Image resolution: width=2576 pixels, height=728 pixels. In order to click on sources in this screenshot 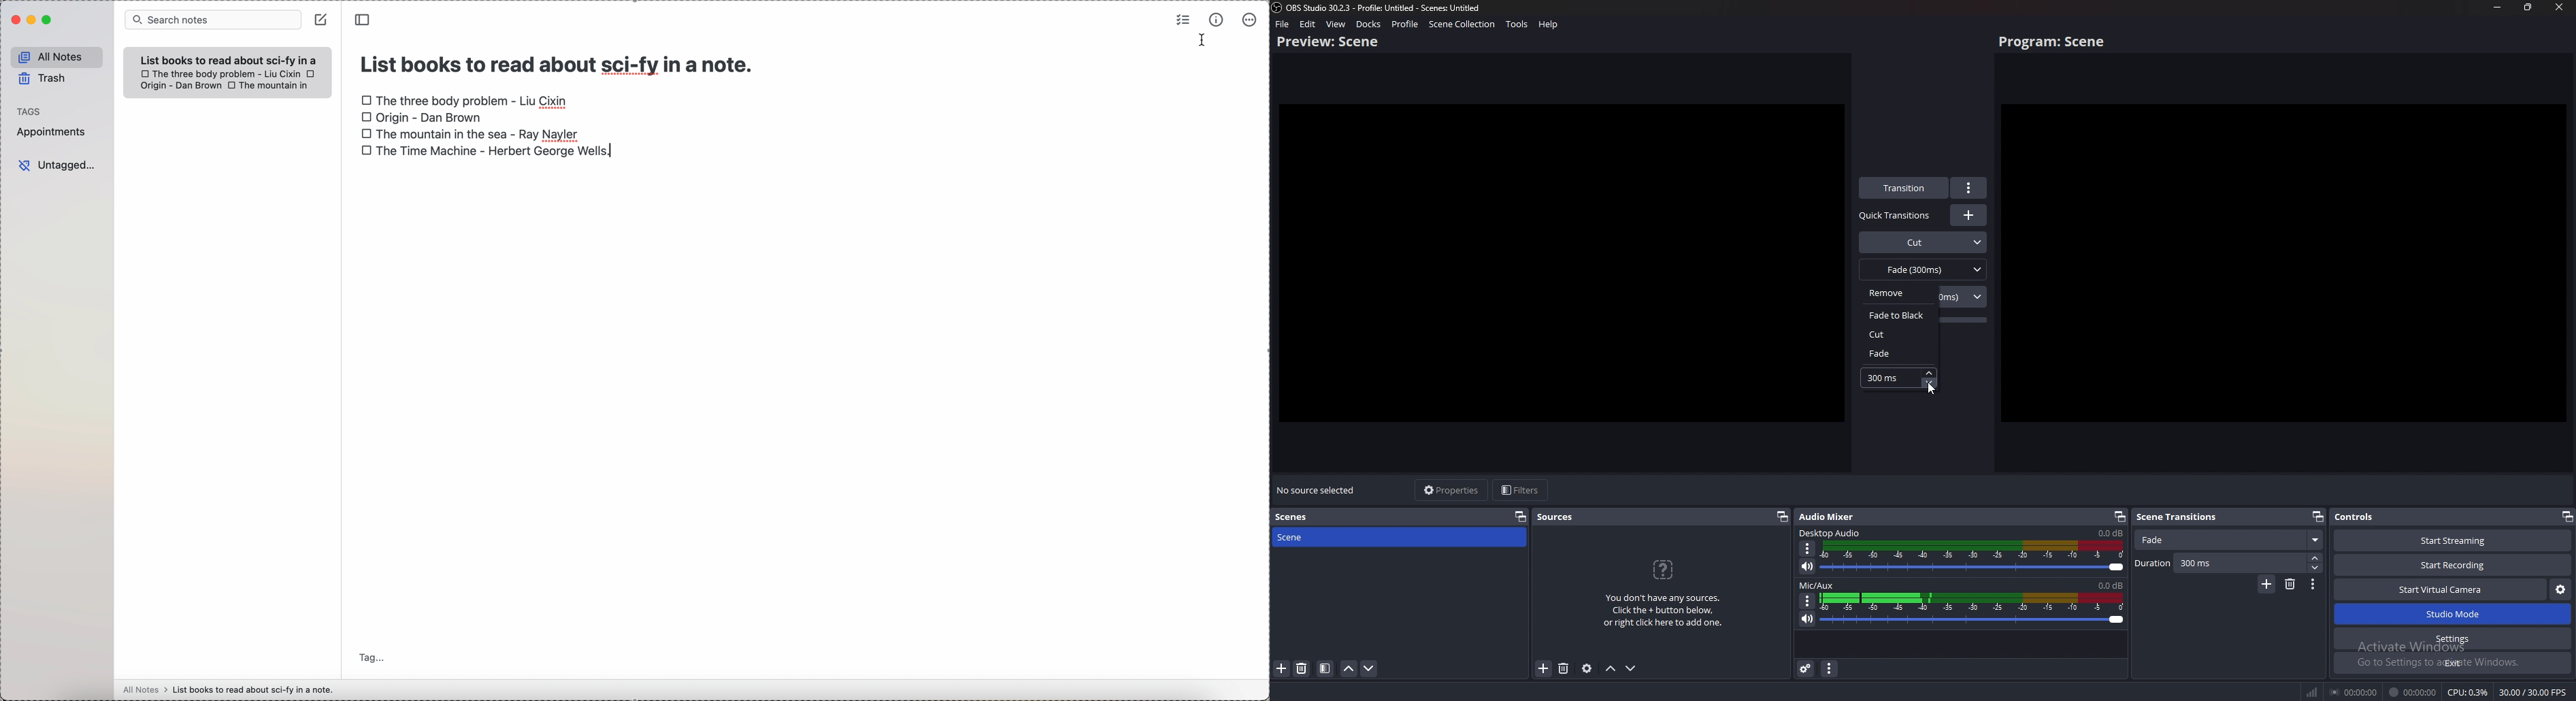, I will do `click(1556, 517)`.